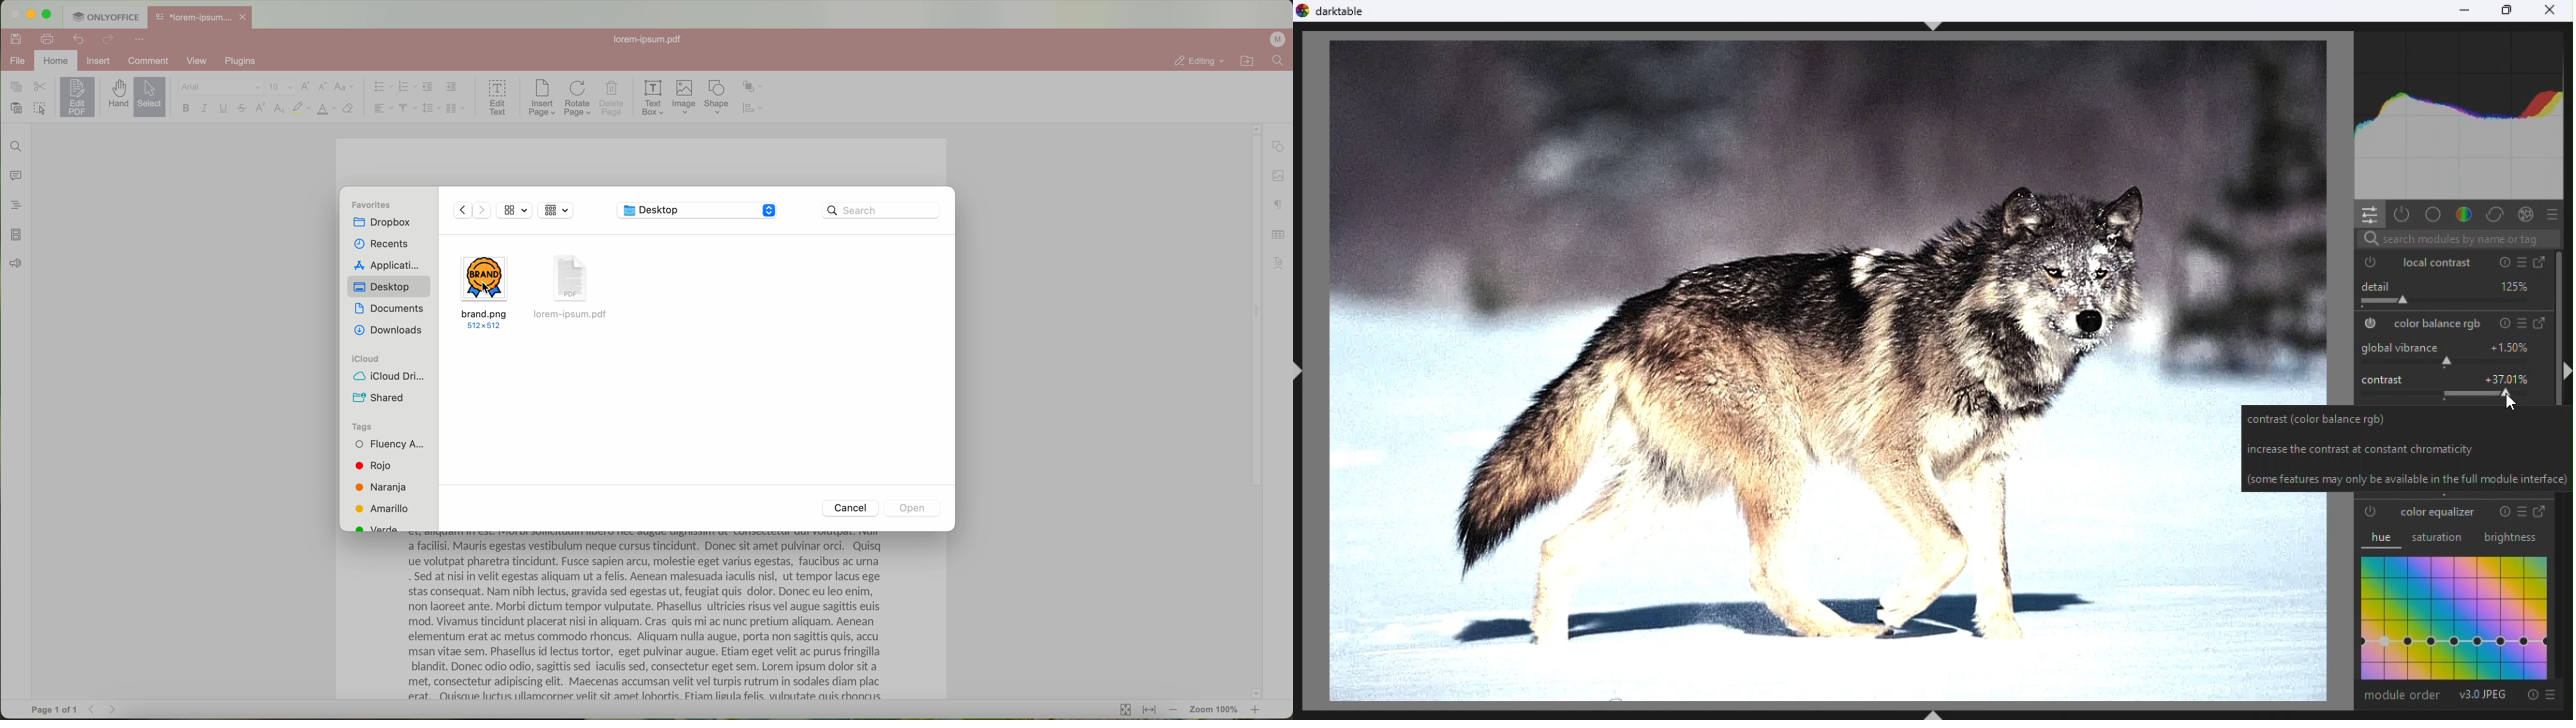 This screenshot has height=728, width=2576. Describe the element at coordinates (2439, 262) in the screenshot. I see `local contrast` at that location.